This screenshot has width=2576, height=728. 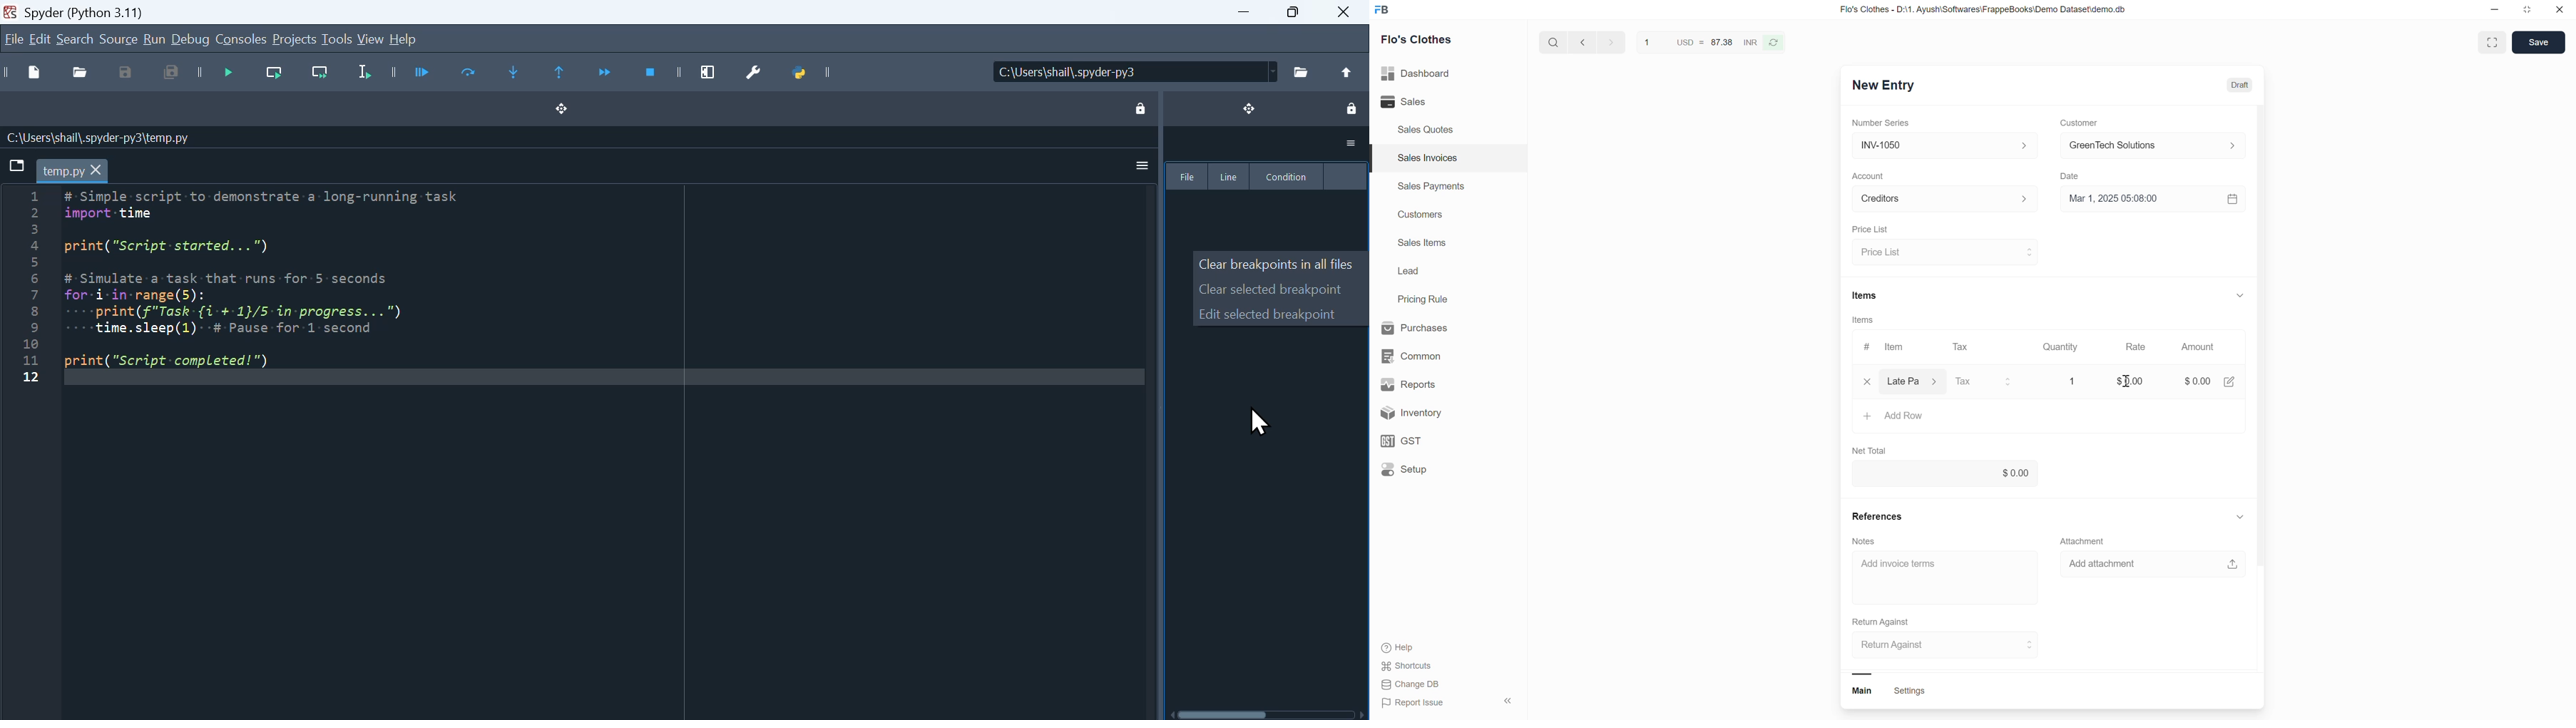 I want to click on Price List, so click(x=1868, y=229).